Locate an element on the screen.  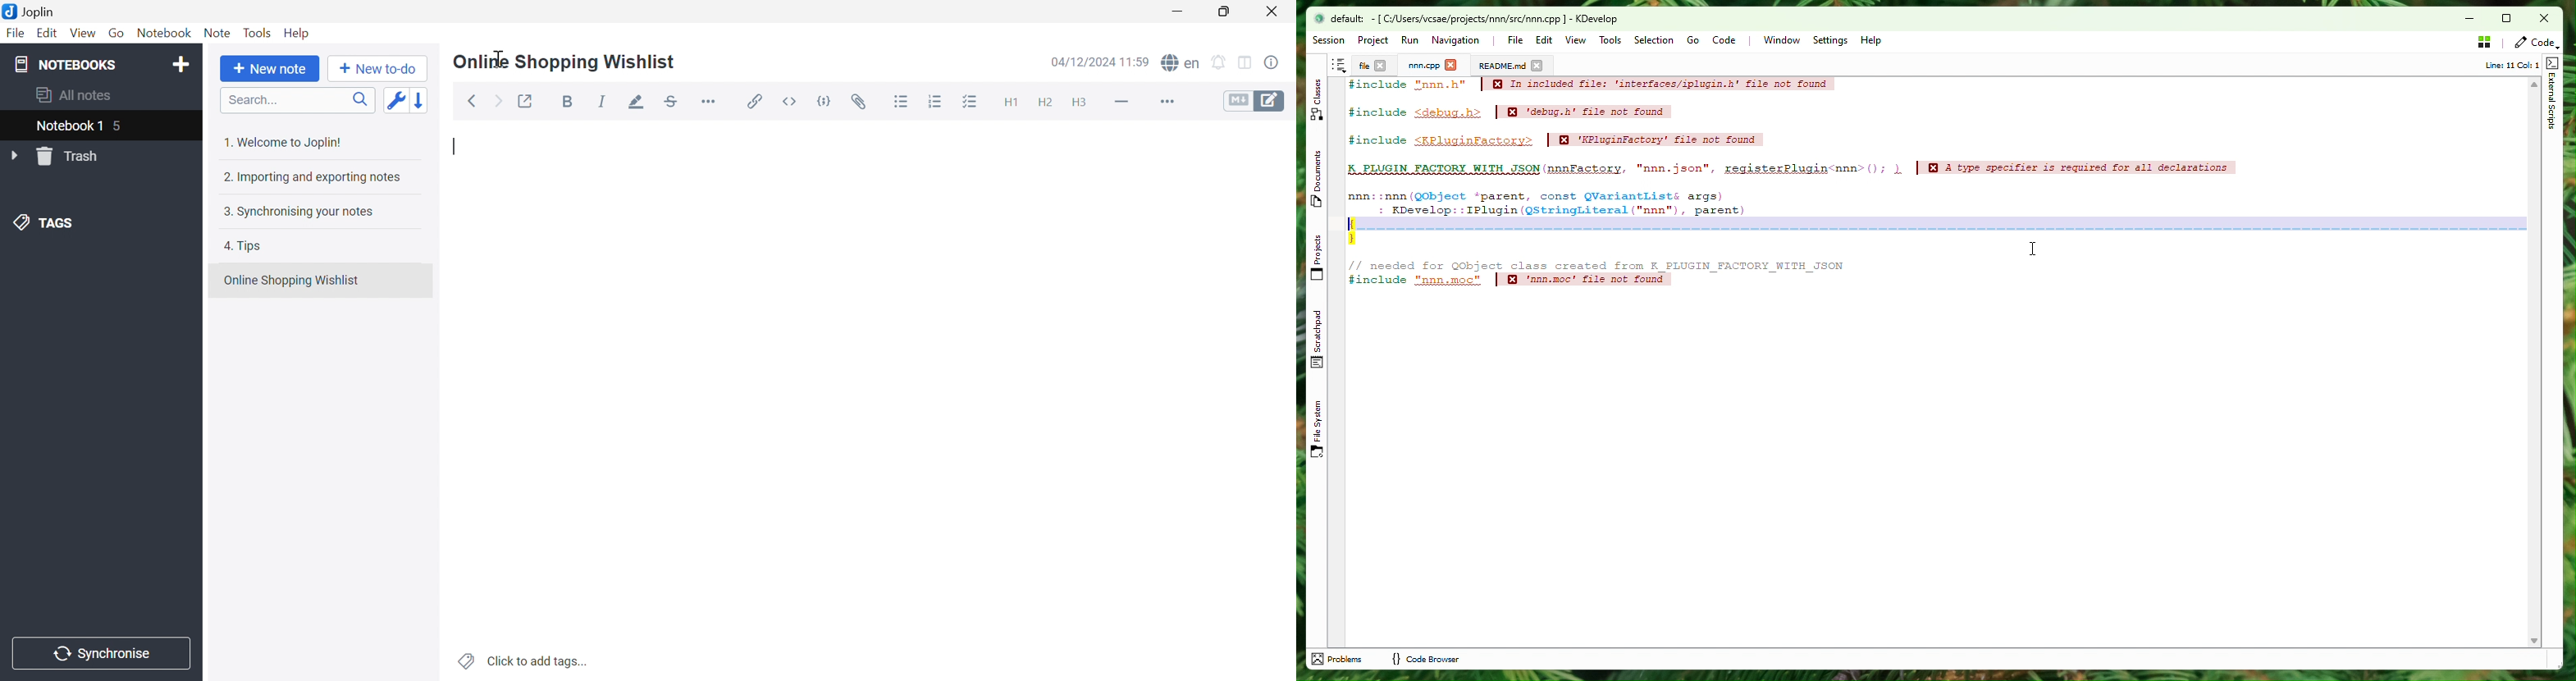
Help is located at coordinates (297, 32).